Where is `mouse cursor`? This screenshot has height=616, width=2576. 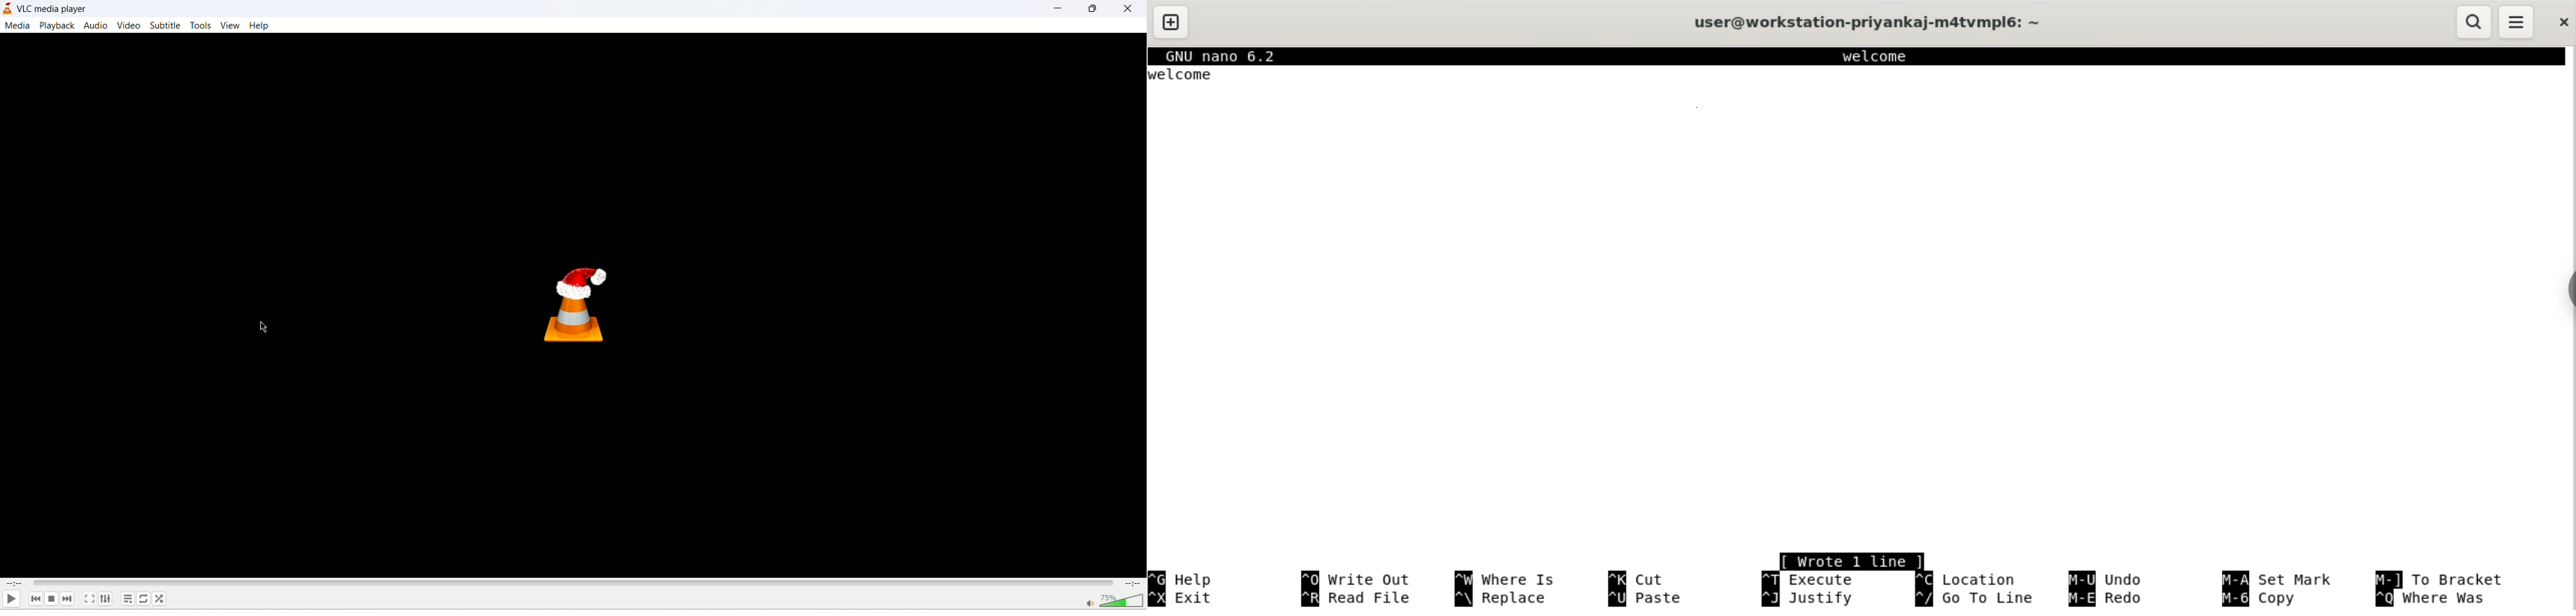
mouse cursor is located at coordinates (264, 328).